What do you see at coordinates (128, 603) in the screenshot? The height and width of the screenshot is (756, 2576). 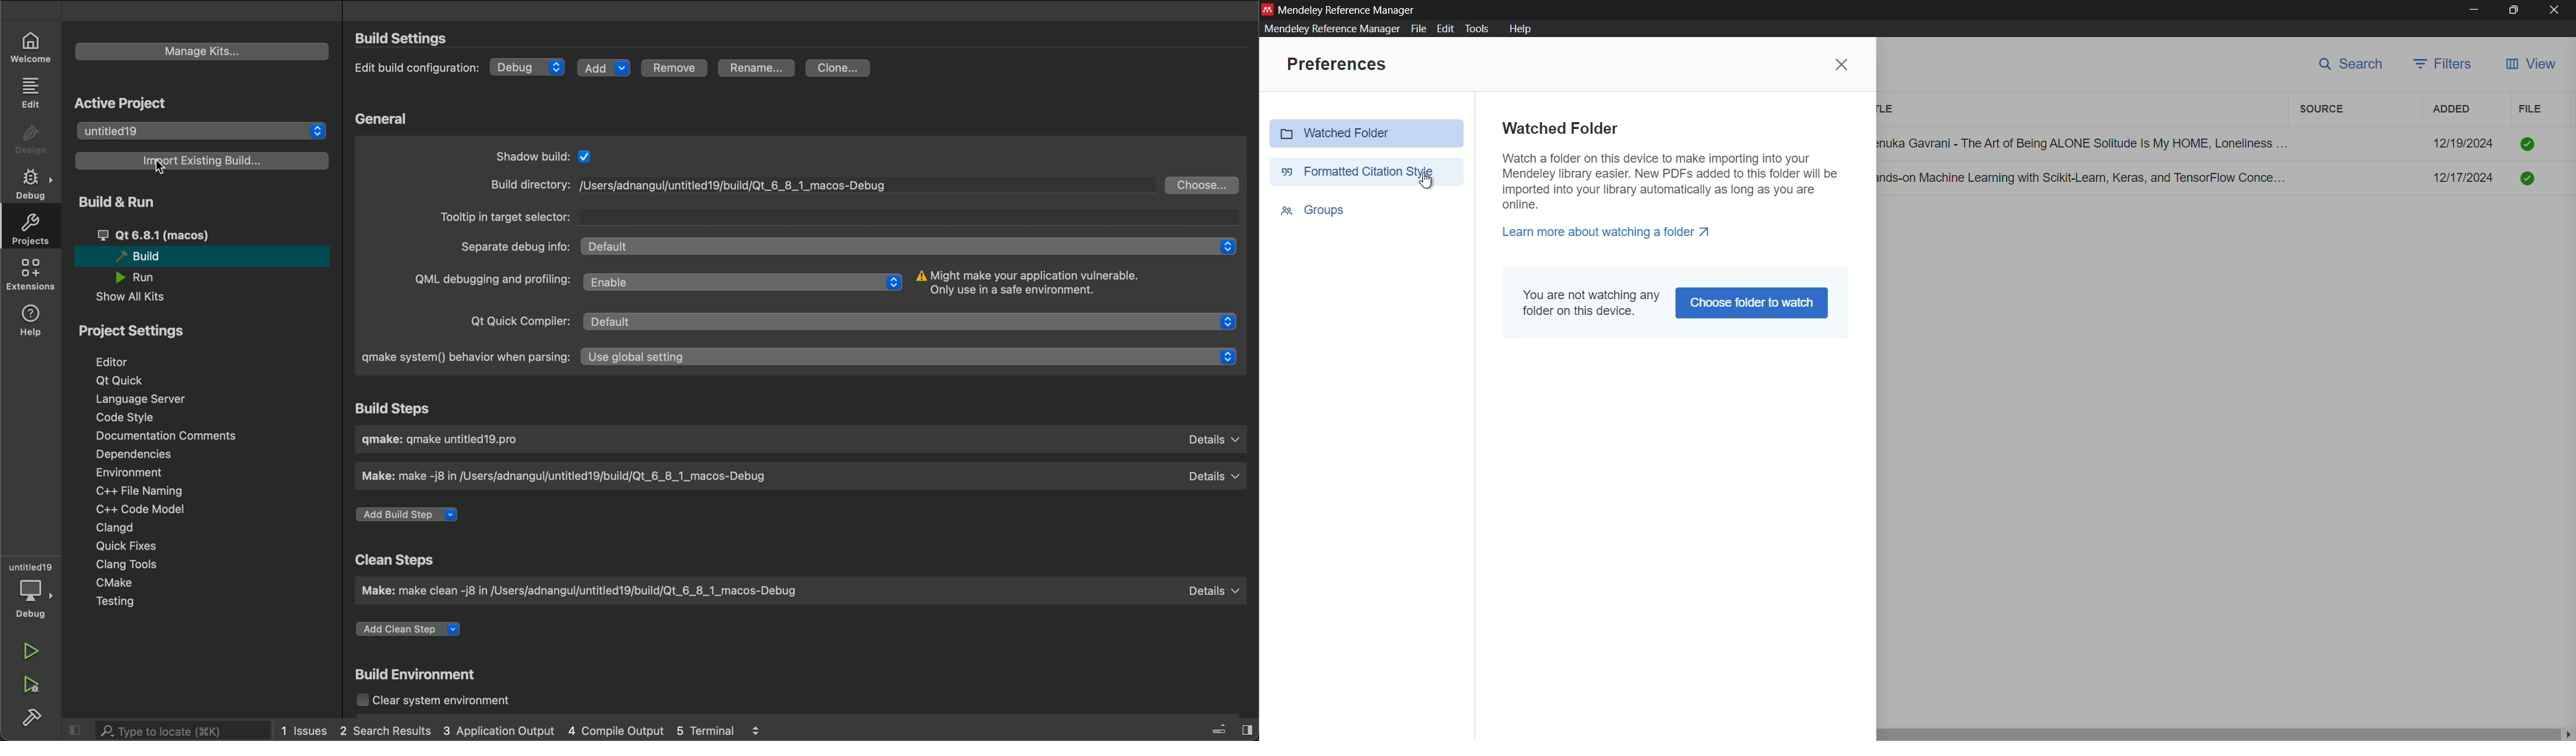 I see `testing` at bounding box center [128, 603].